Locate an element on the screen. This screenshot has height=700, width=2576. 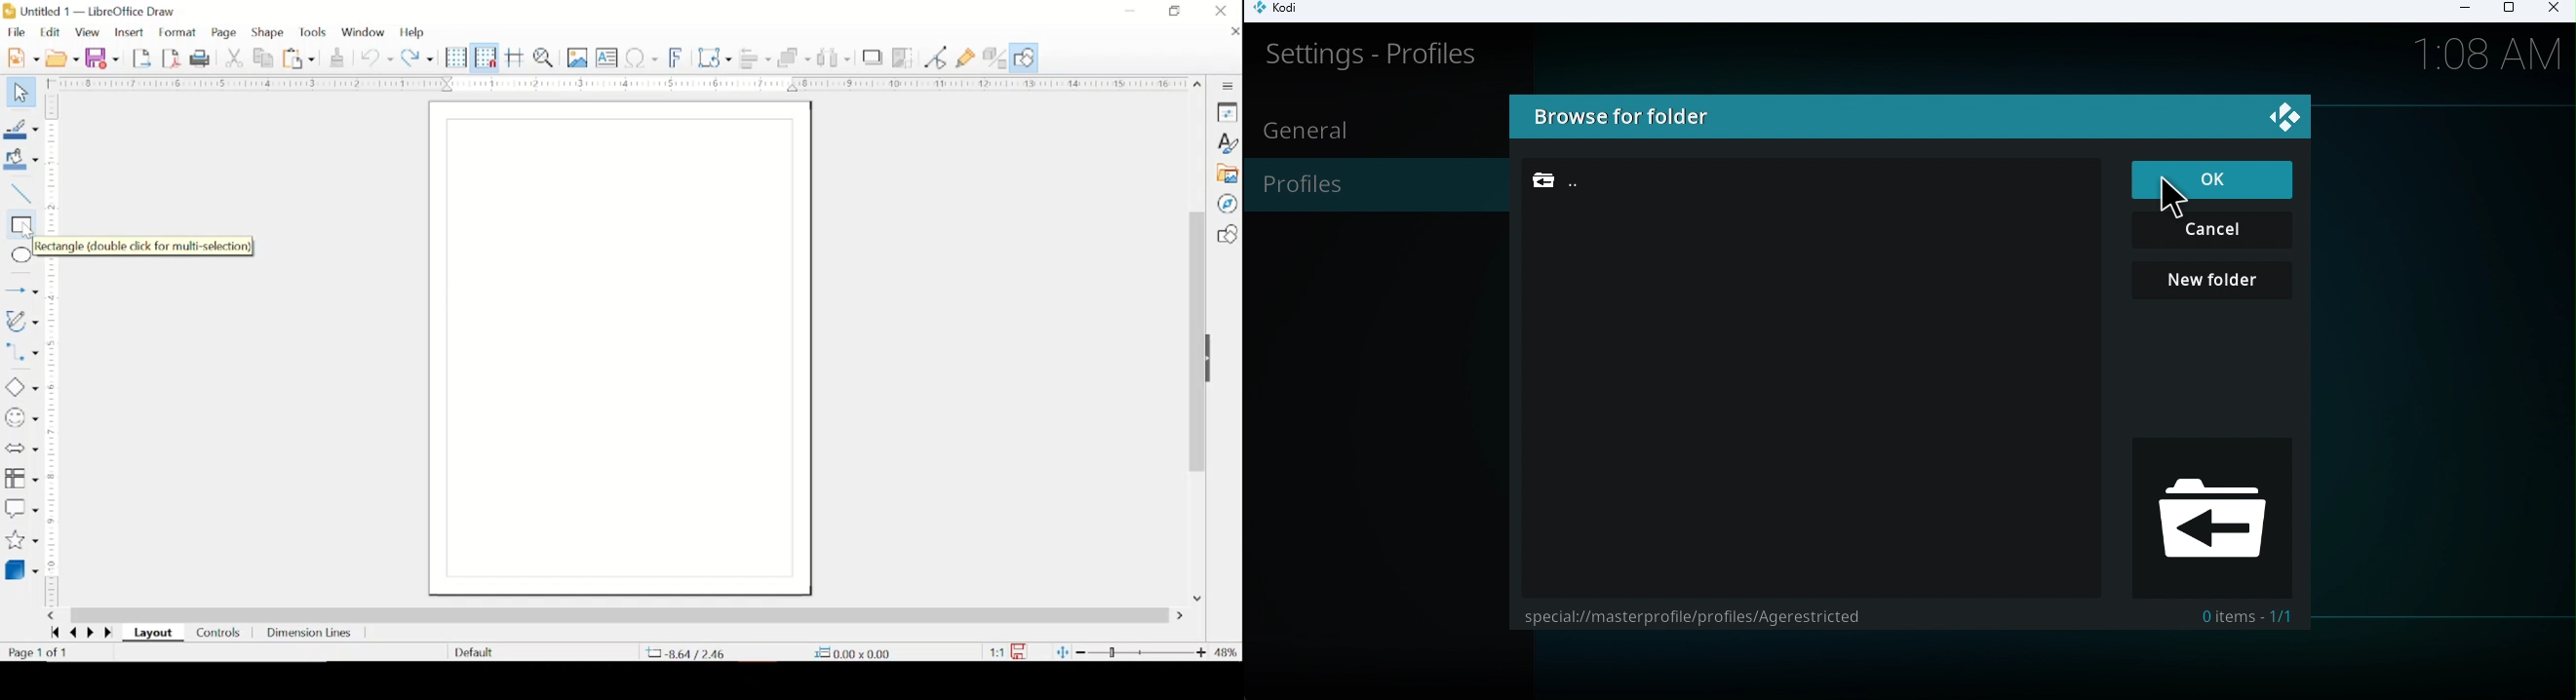
show draw functions is located at coordinates (966, 58).